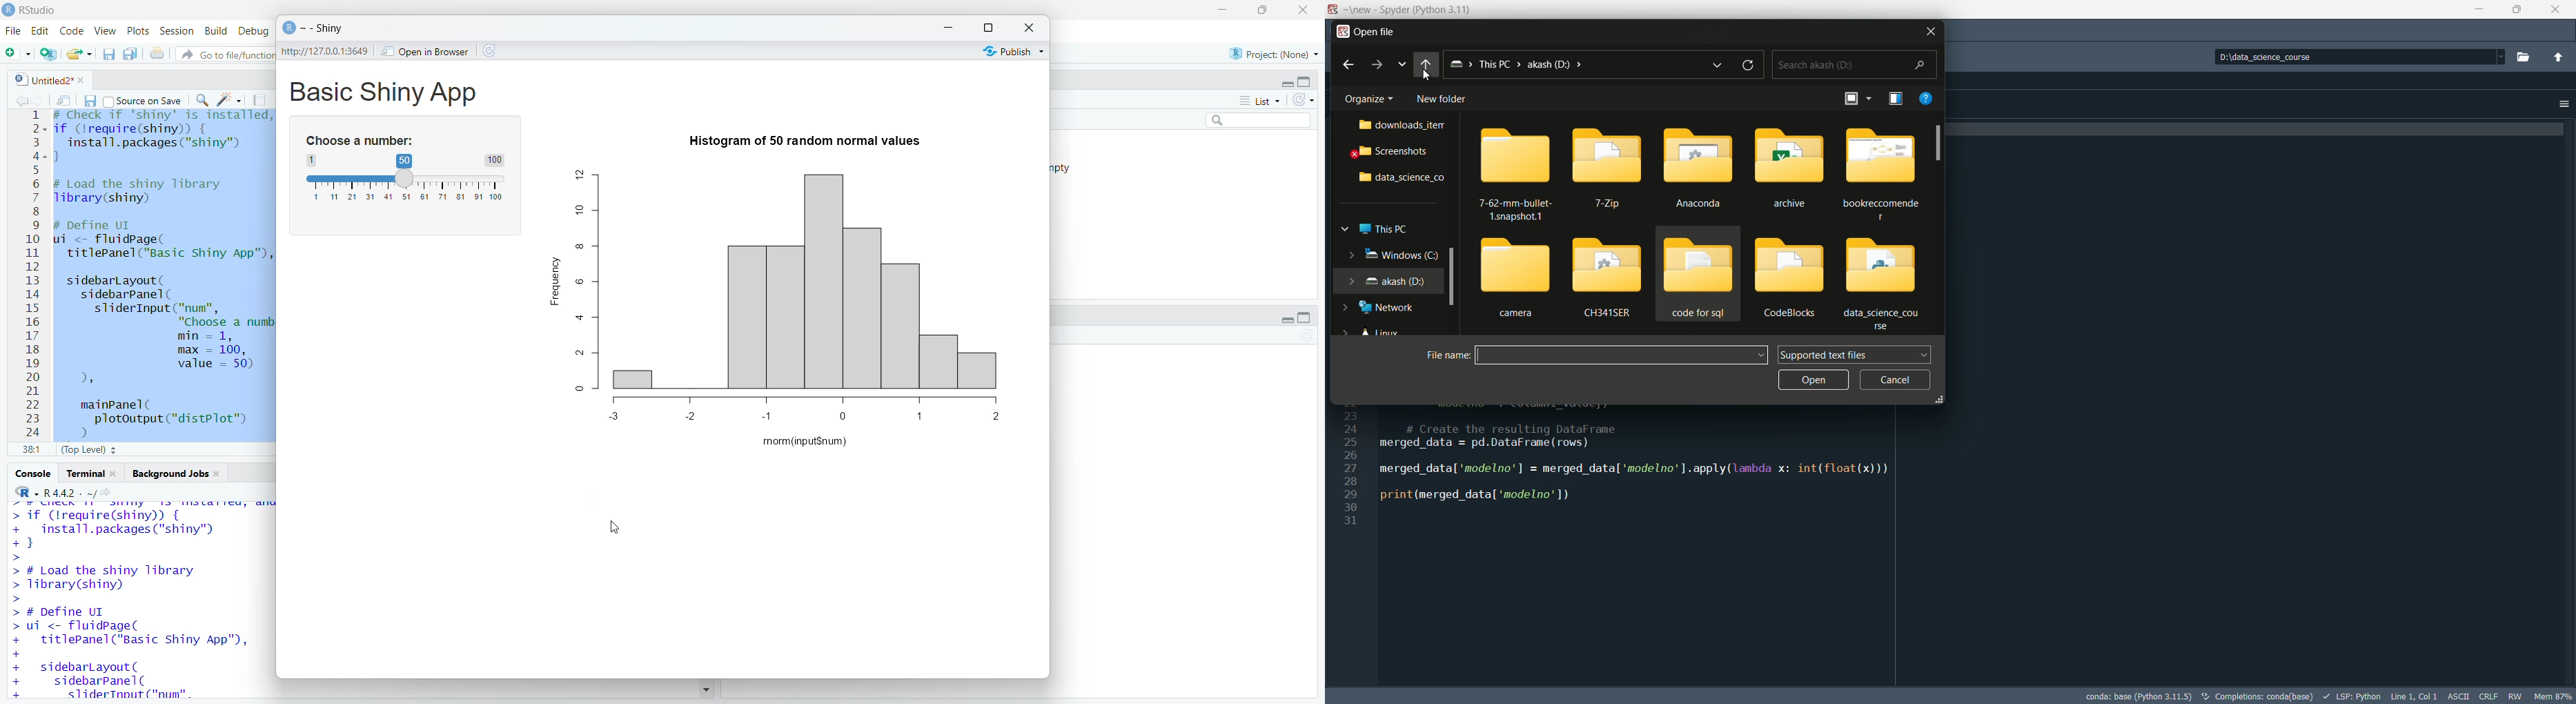 The image size is (2576, 728). Describe the element at coordinates (1853, 355) in the screenshot. I see `supported text files` at that location.